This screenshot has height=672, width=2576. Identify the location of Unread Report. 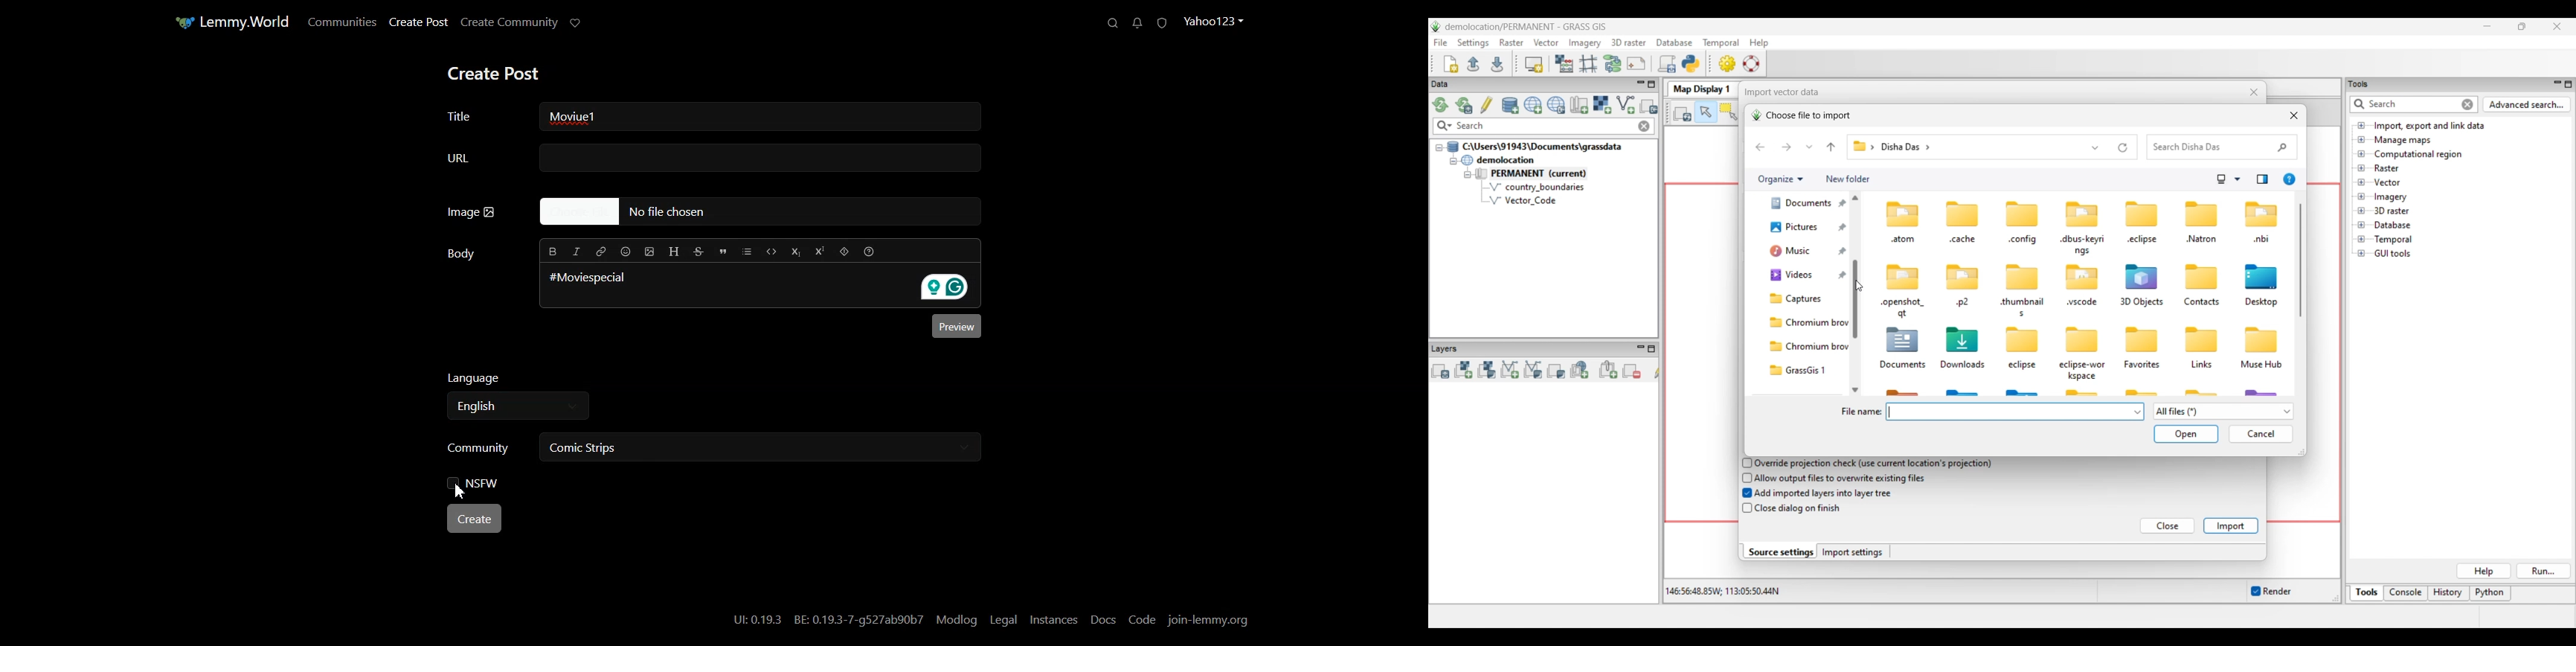
(1160, 22).